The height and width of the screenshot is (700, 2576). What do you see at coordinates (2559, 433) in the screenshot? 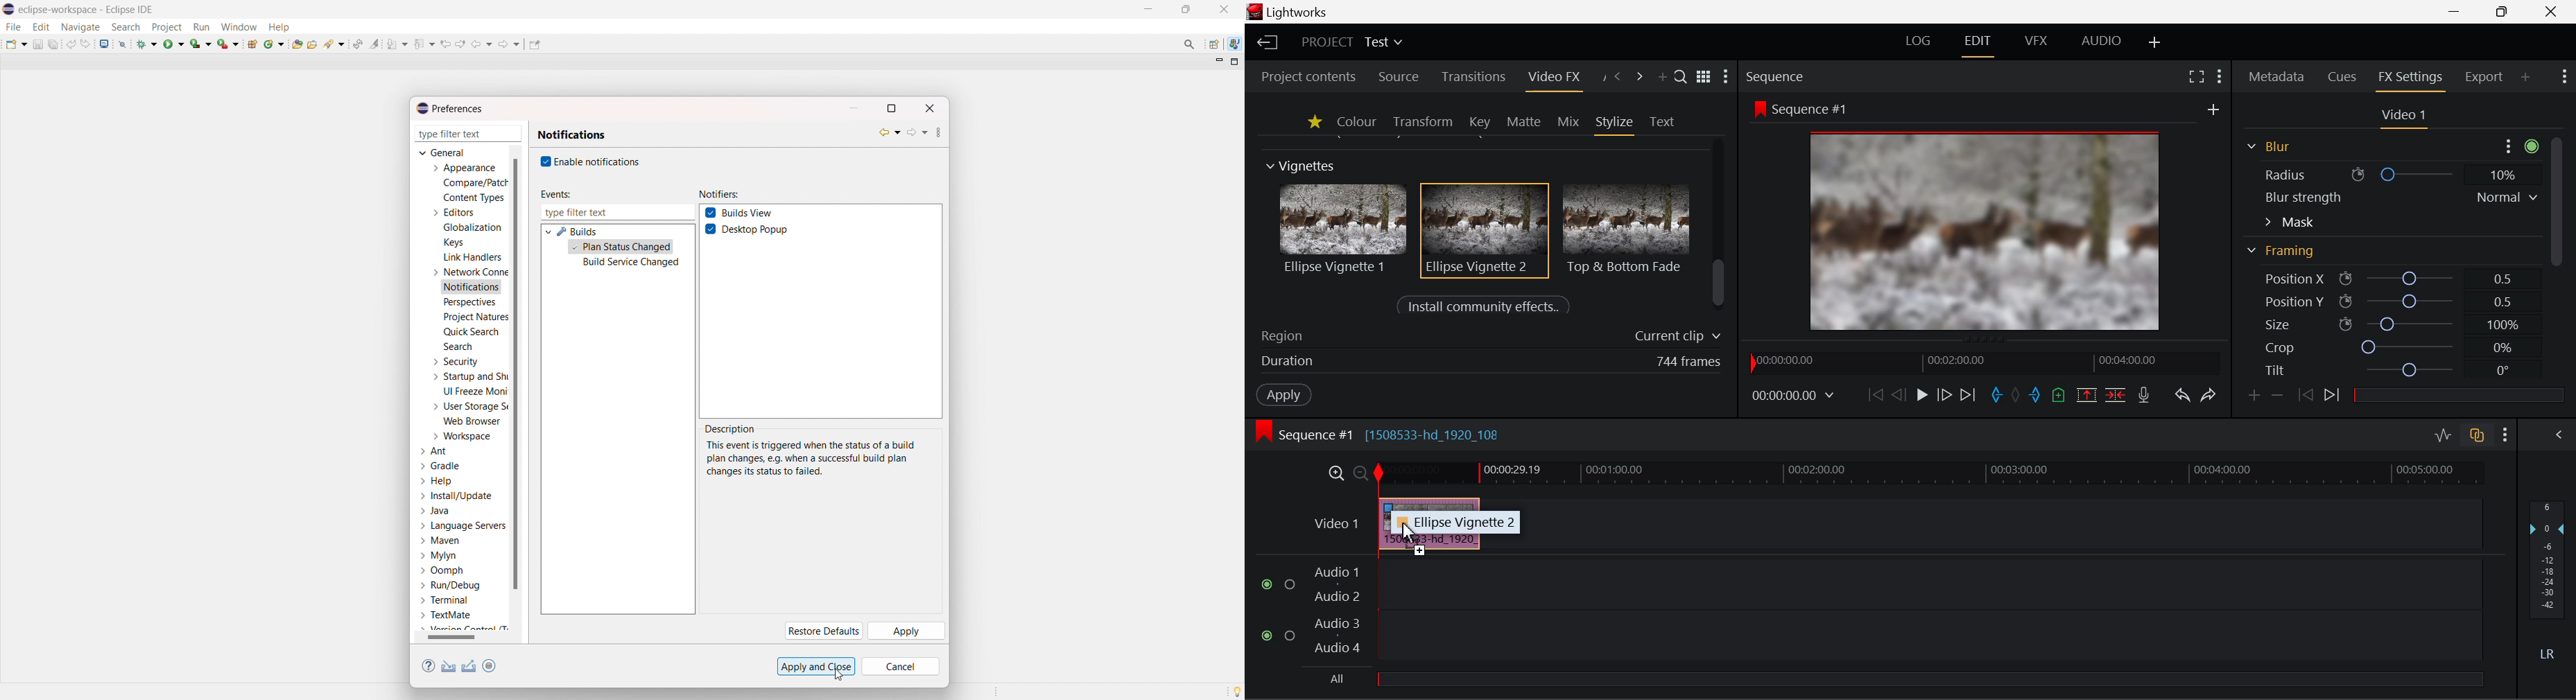
I see `View Audio Mix` at bounding box center [2559, 433].